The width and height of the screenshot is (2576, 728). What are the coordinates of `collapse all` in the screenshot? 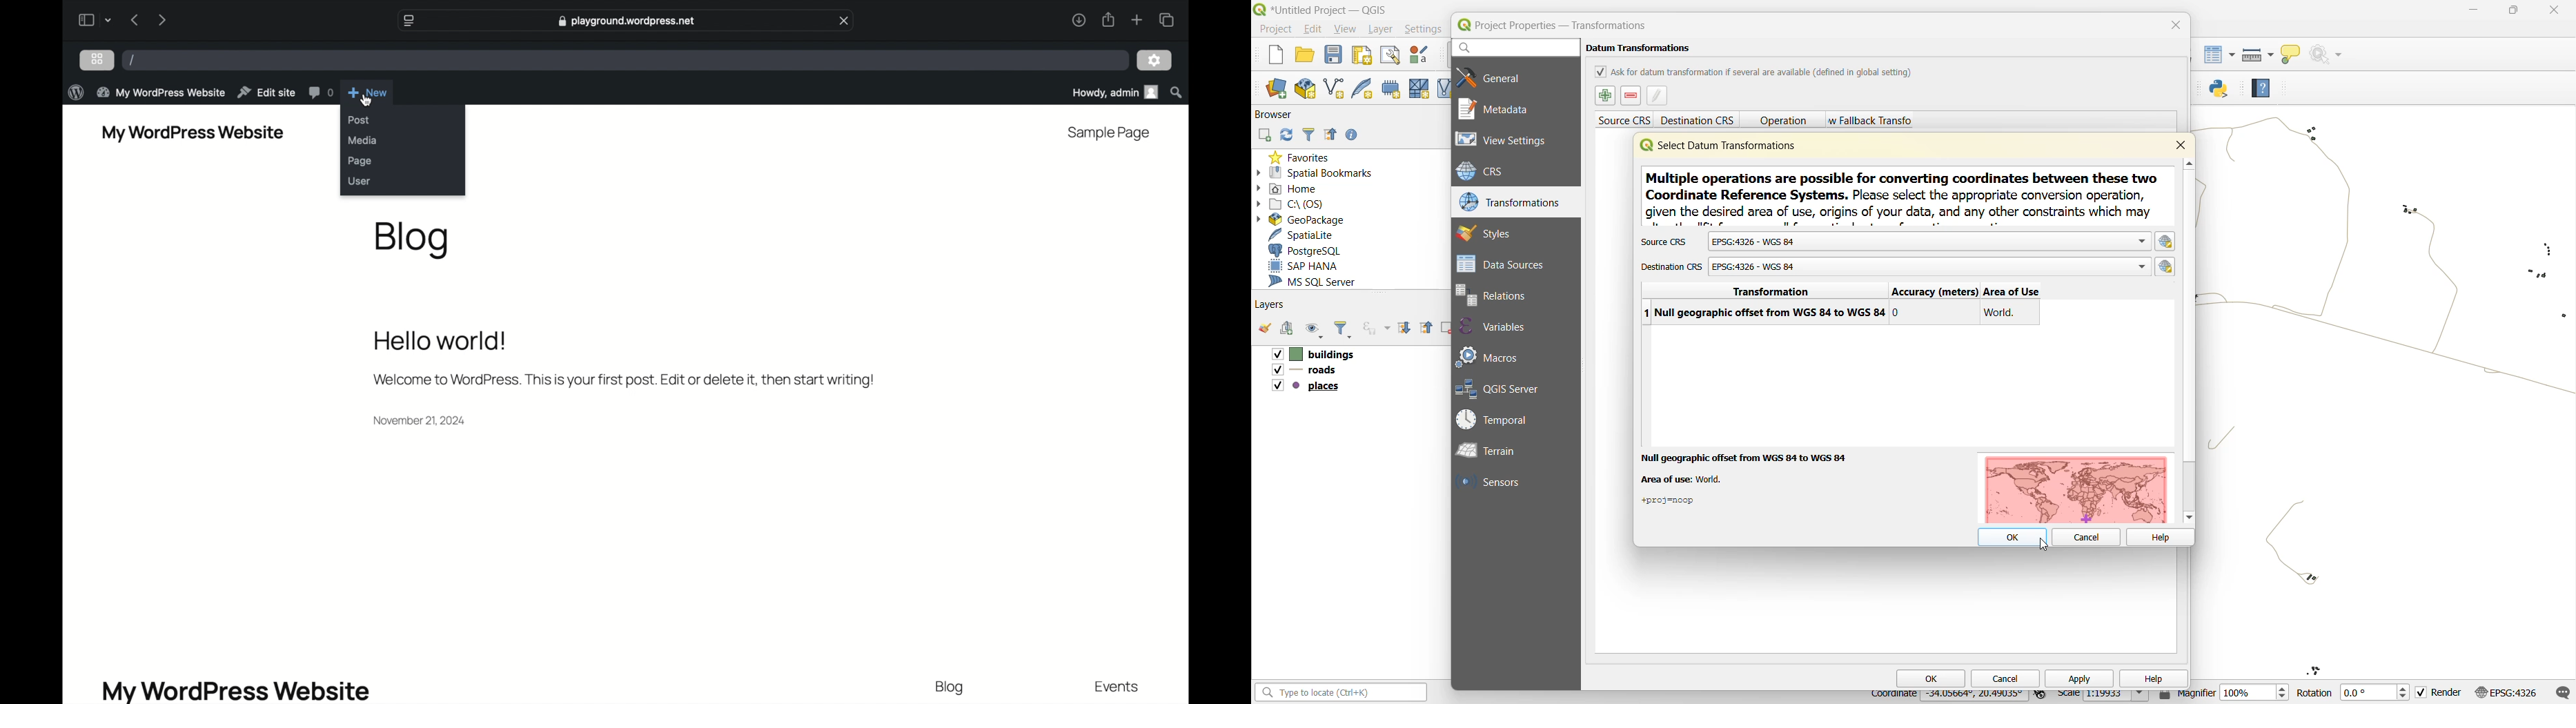 It's located at (1426, 329).